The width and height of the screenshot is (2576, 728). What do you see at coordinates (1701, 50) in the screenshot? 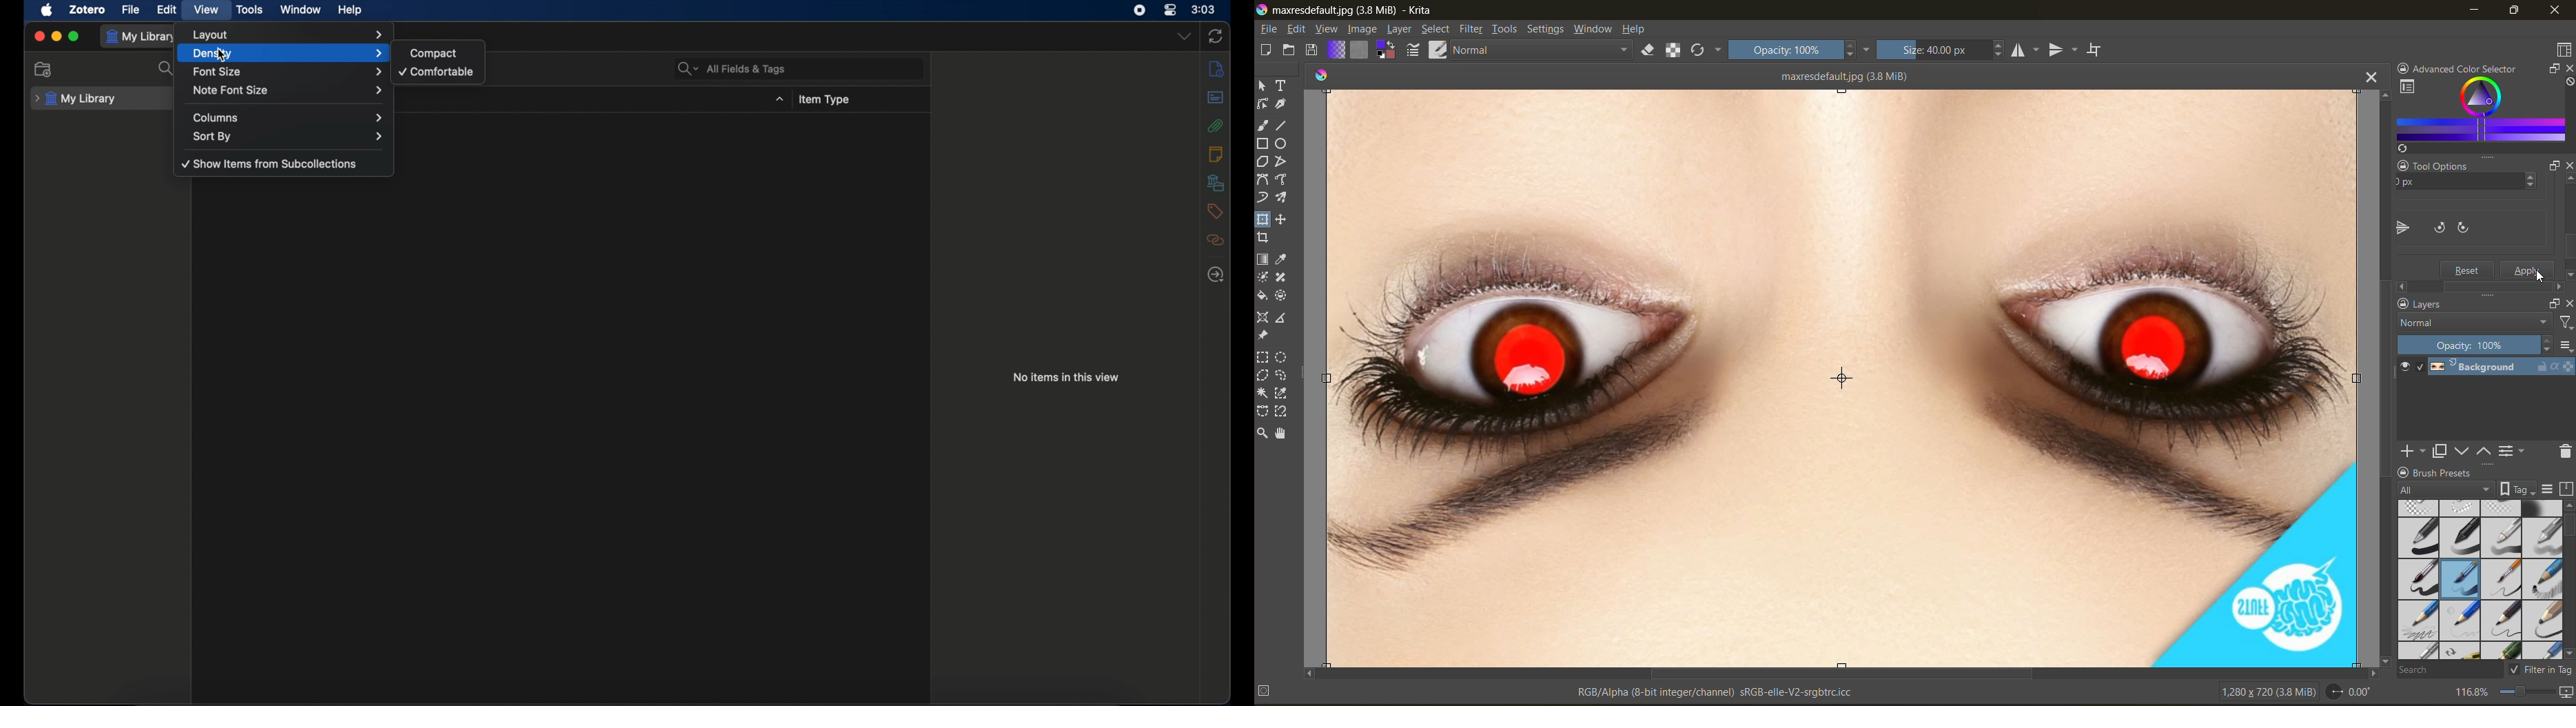
I see `reload original preset` at bounding box center [1701, 50].